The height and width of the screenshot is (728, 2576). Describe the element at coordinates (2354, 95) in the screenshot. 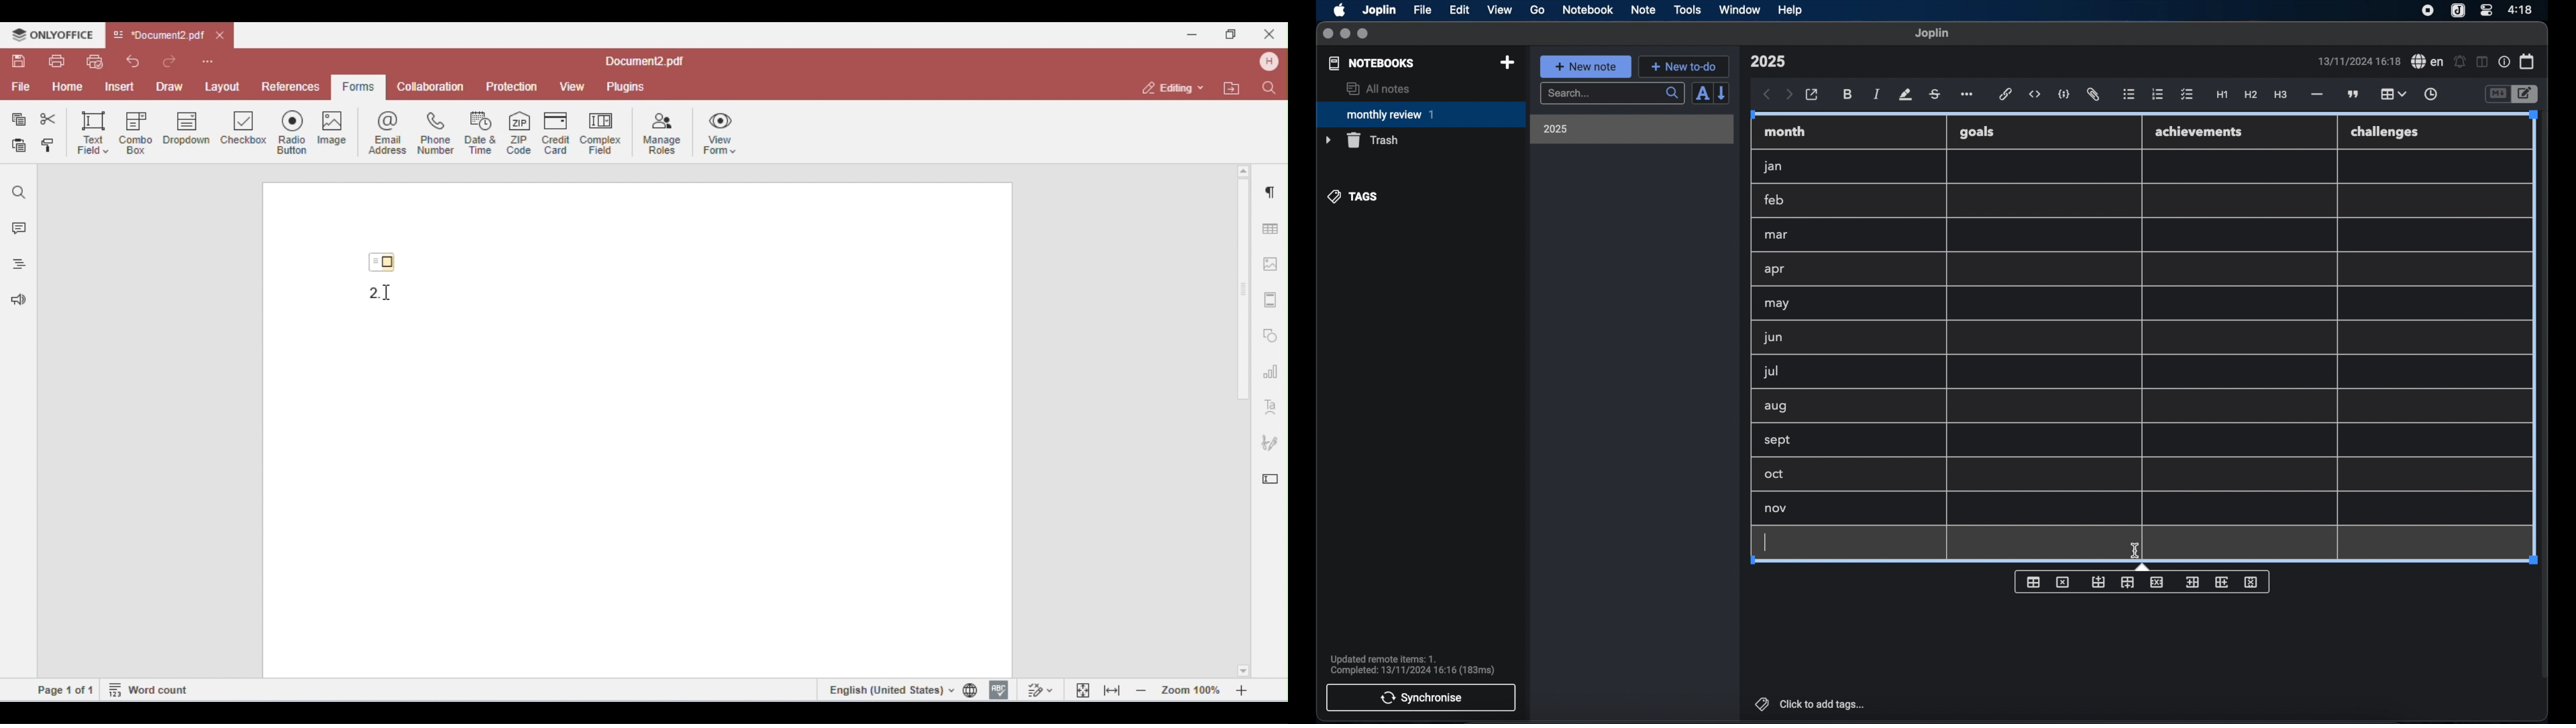

I see `block quotes` at that location.